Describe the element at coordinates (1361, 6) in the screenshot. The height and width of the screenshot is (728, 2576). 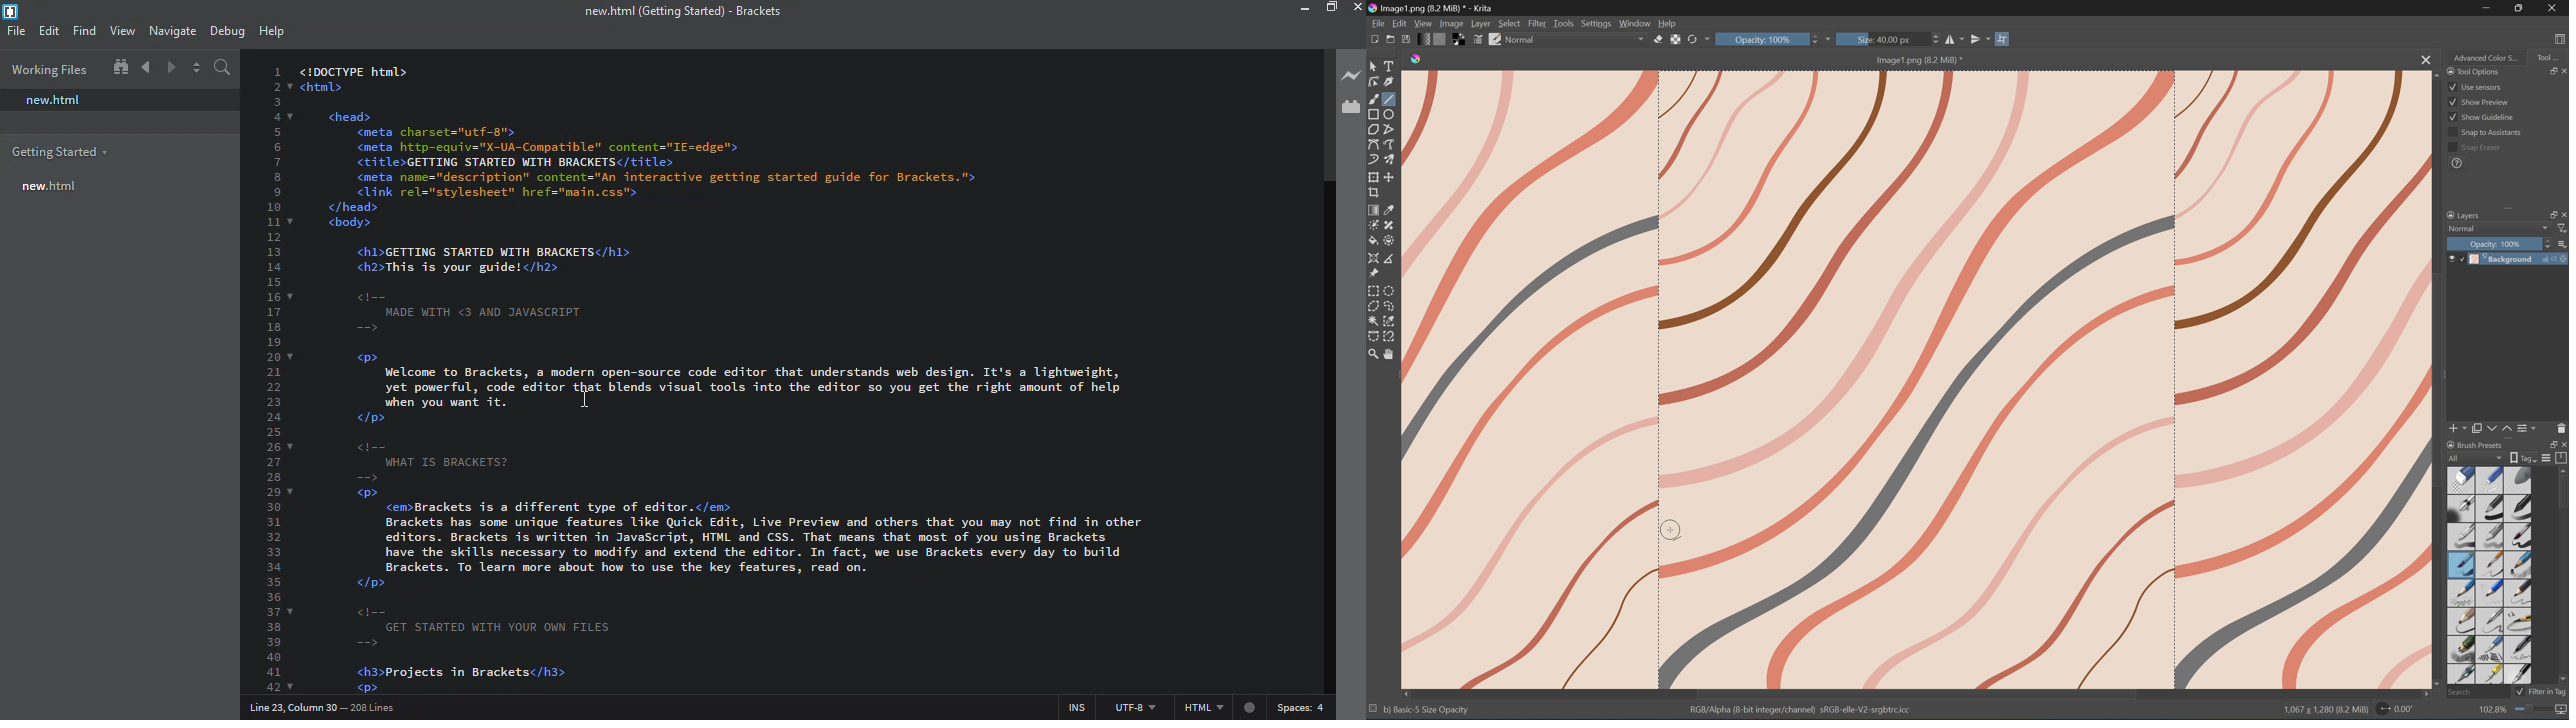
I see `close` at that location.